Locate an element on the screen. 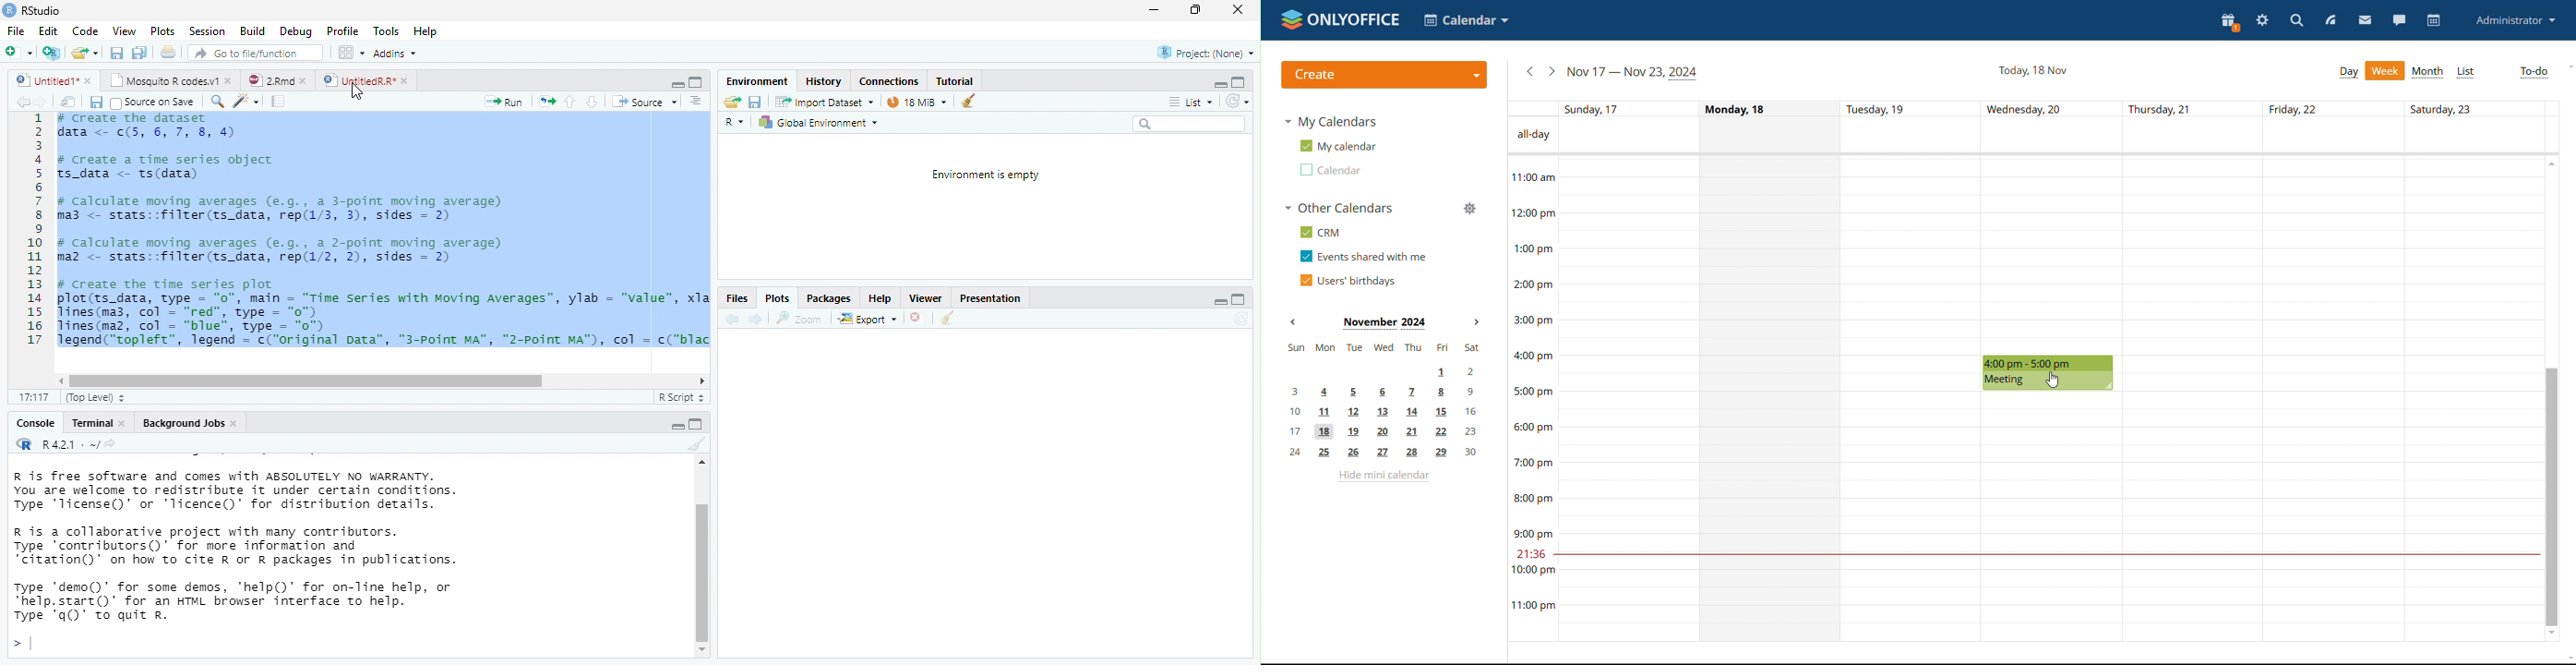  Files is located at coordinates (736, 299).